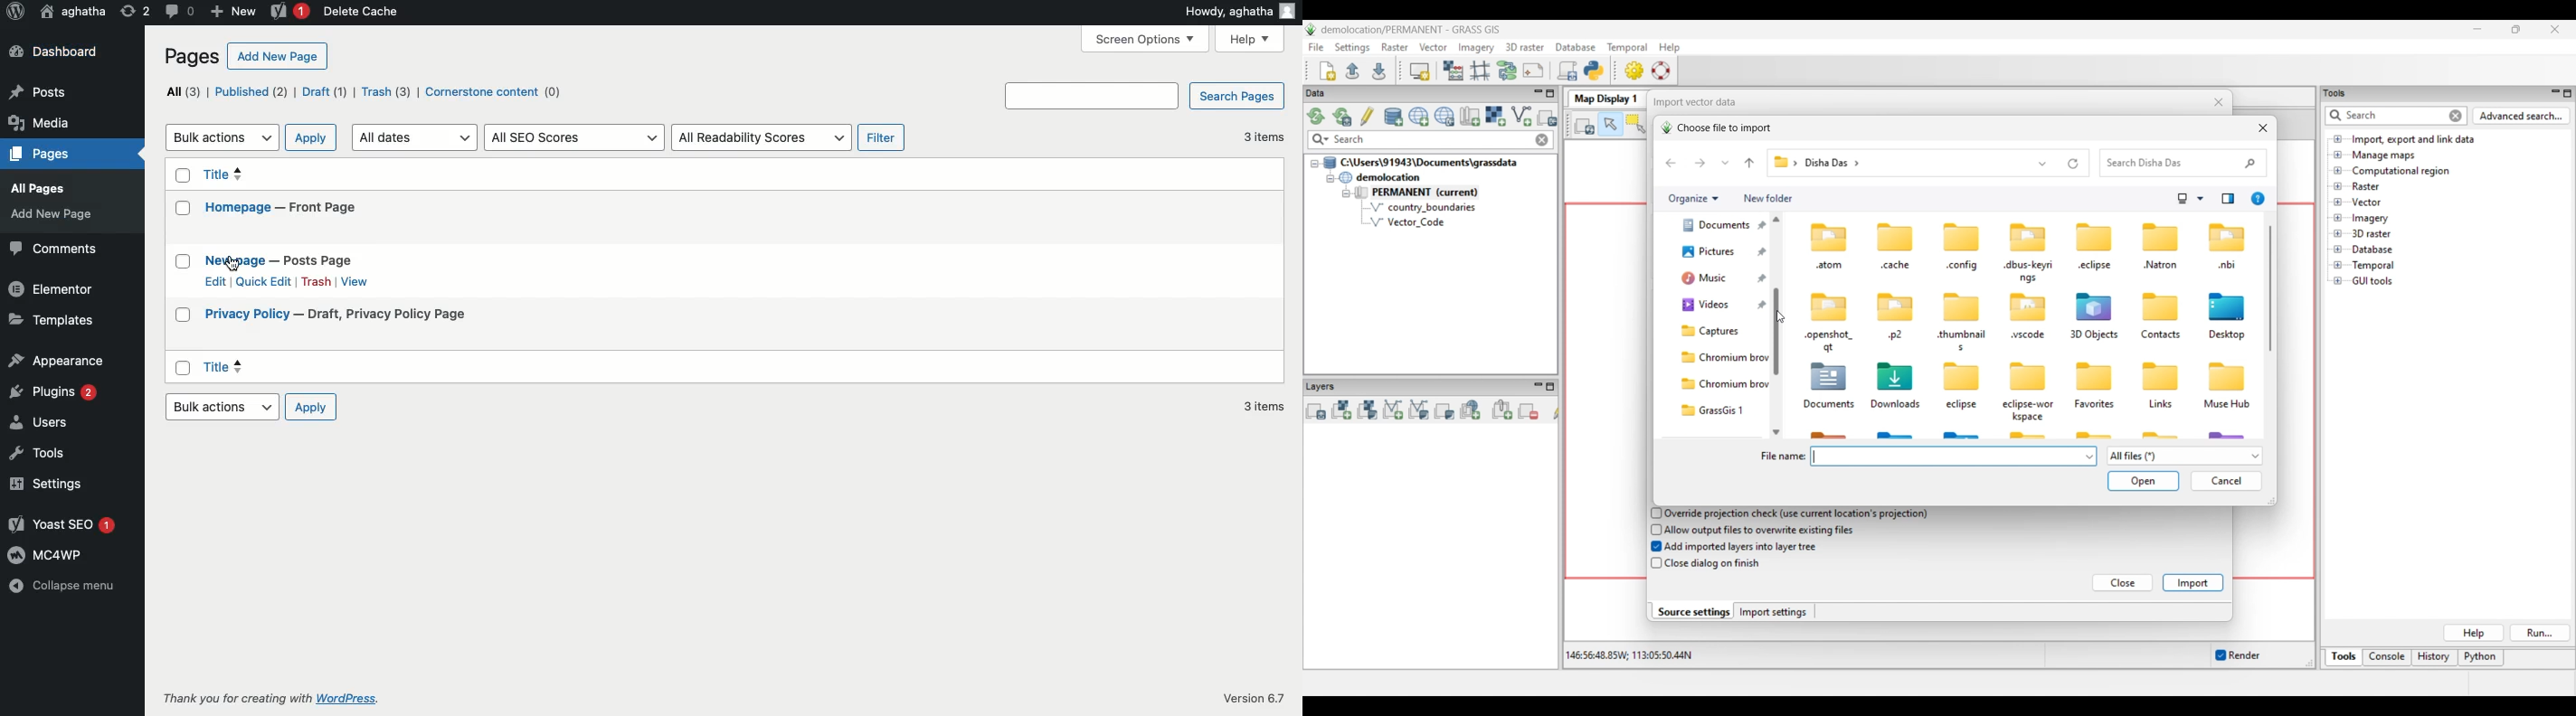  Describe the element at coordinates (57, 360) in the screenshot. I see `Appearance` at that location.